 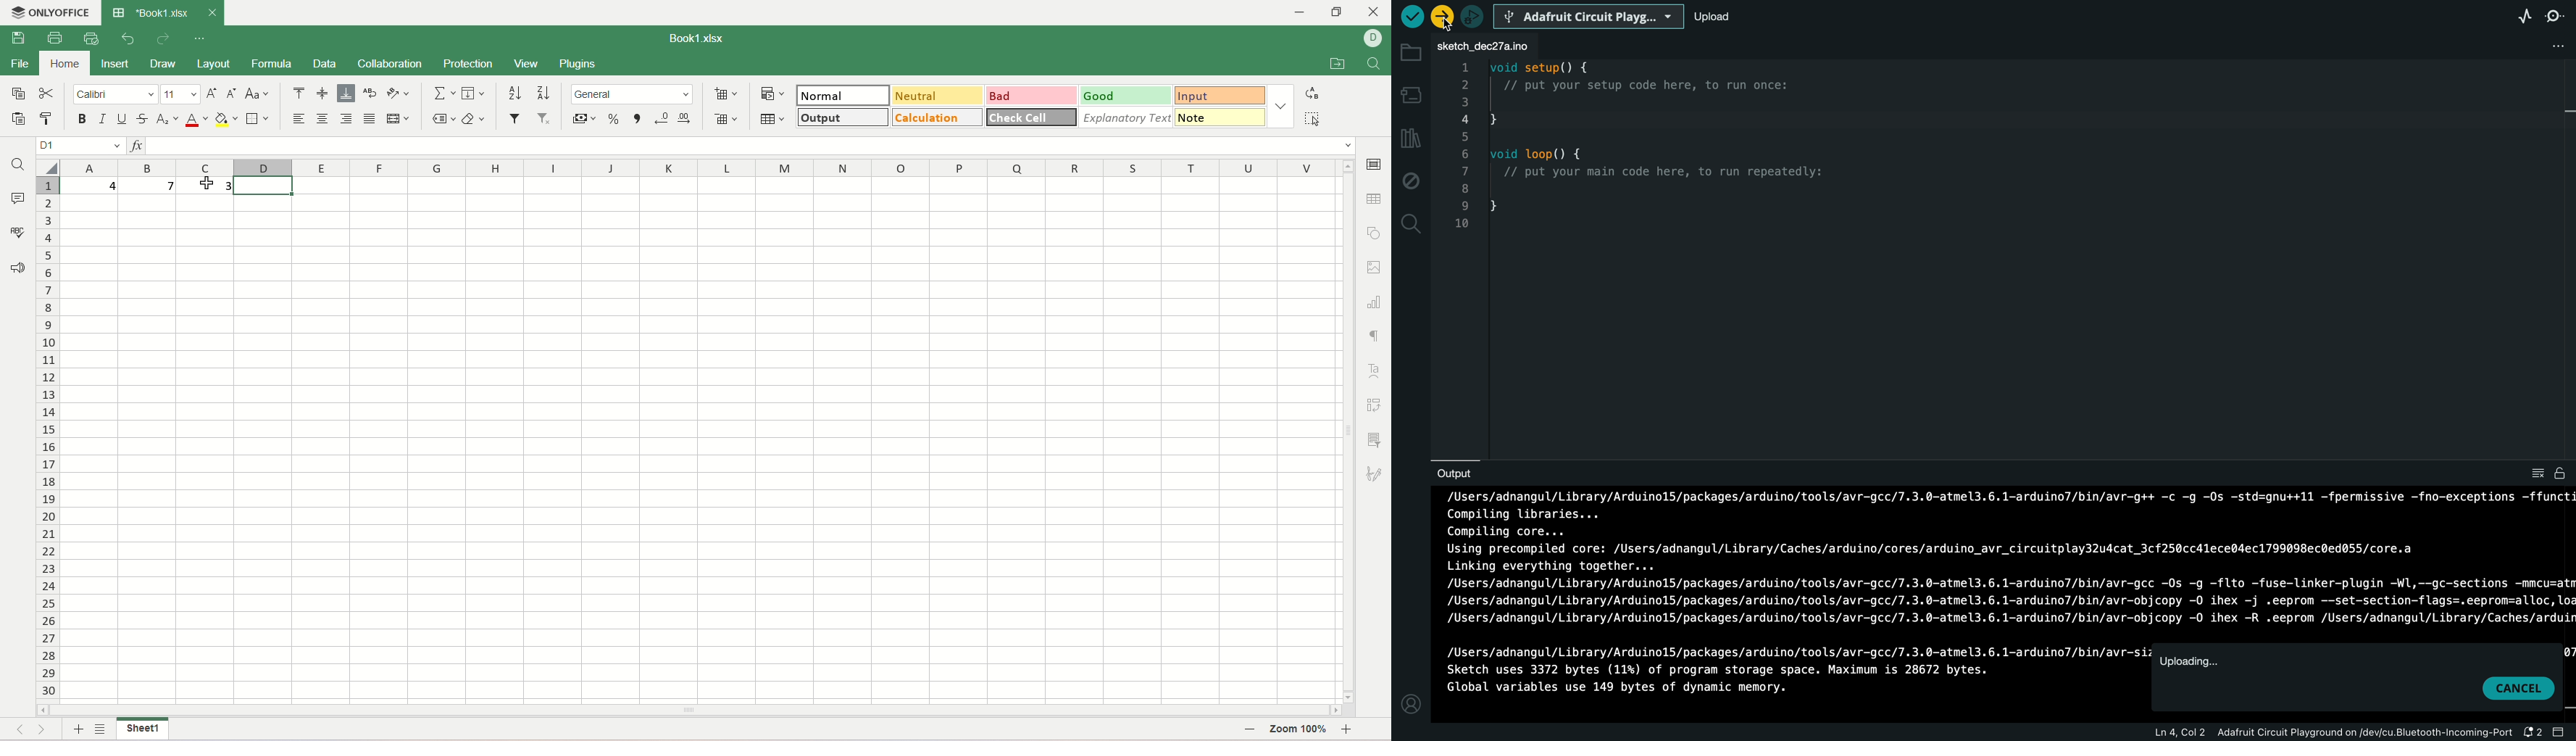 I want to click on worksheet, so click(x=702, y=440).